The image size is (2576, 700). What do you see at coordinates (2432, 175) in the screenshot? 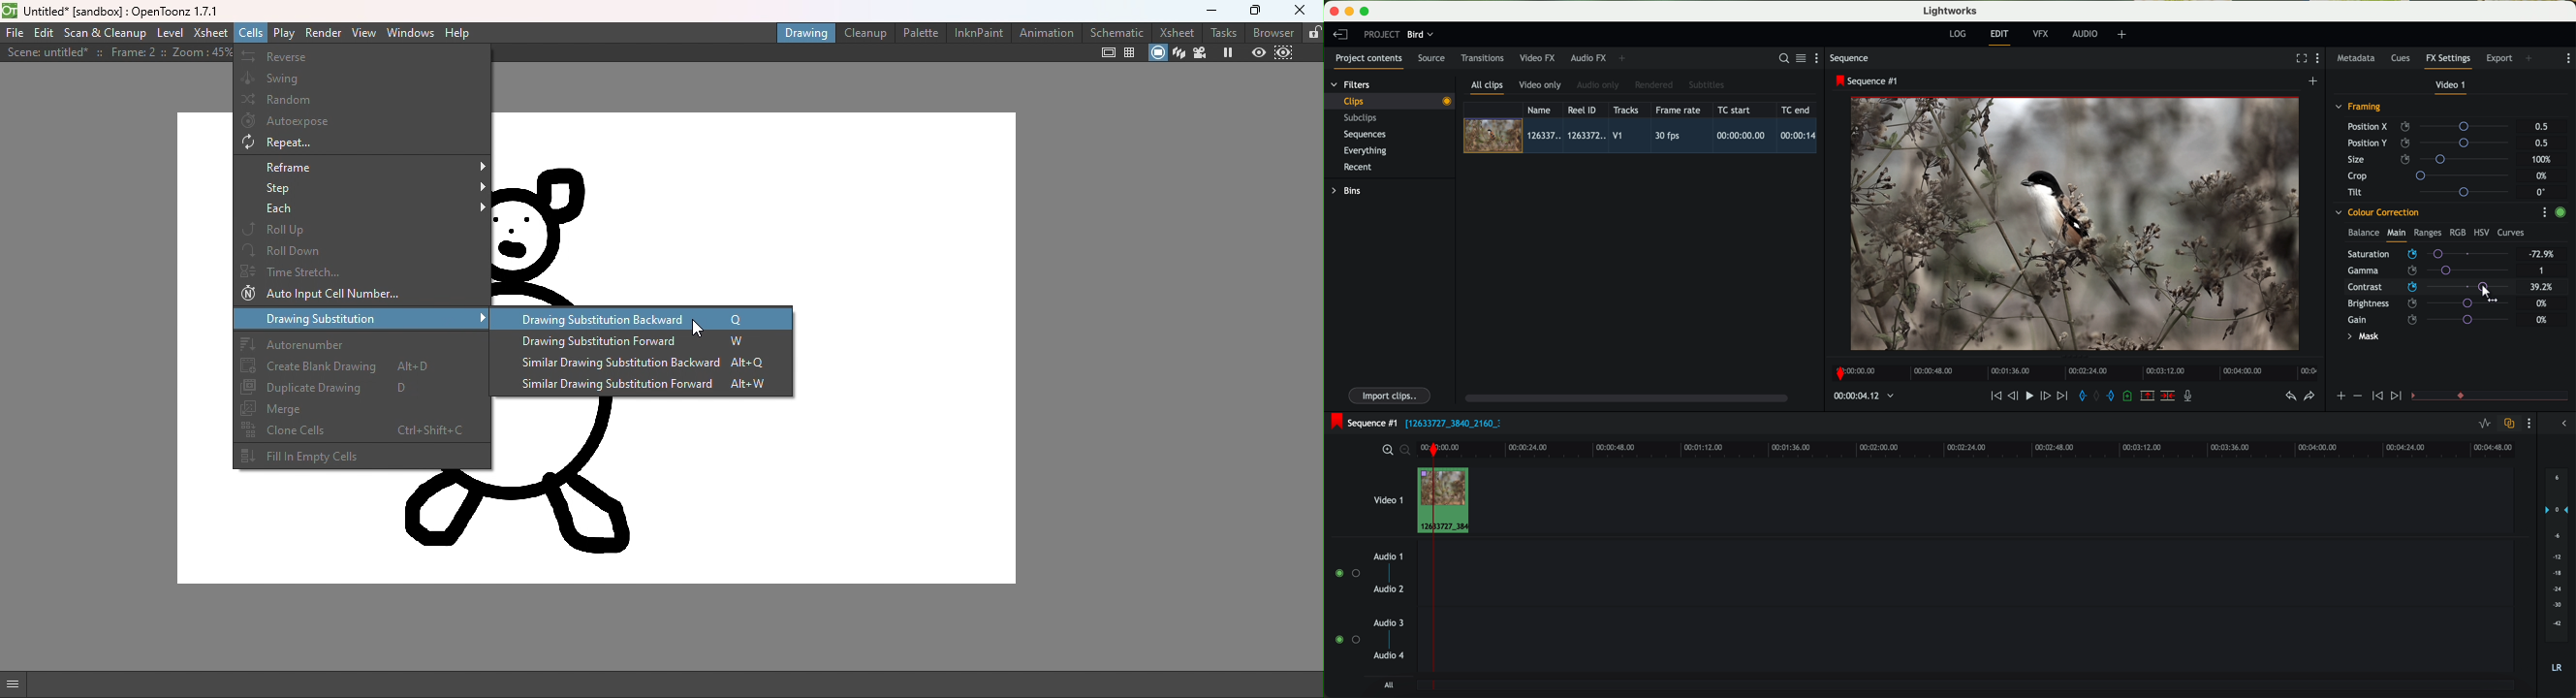
I see `crop` at bounding box center [2432, 175].